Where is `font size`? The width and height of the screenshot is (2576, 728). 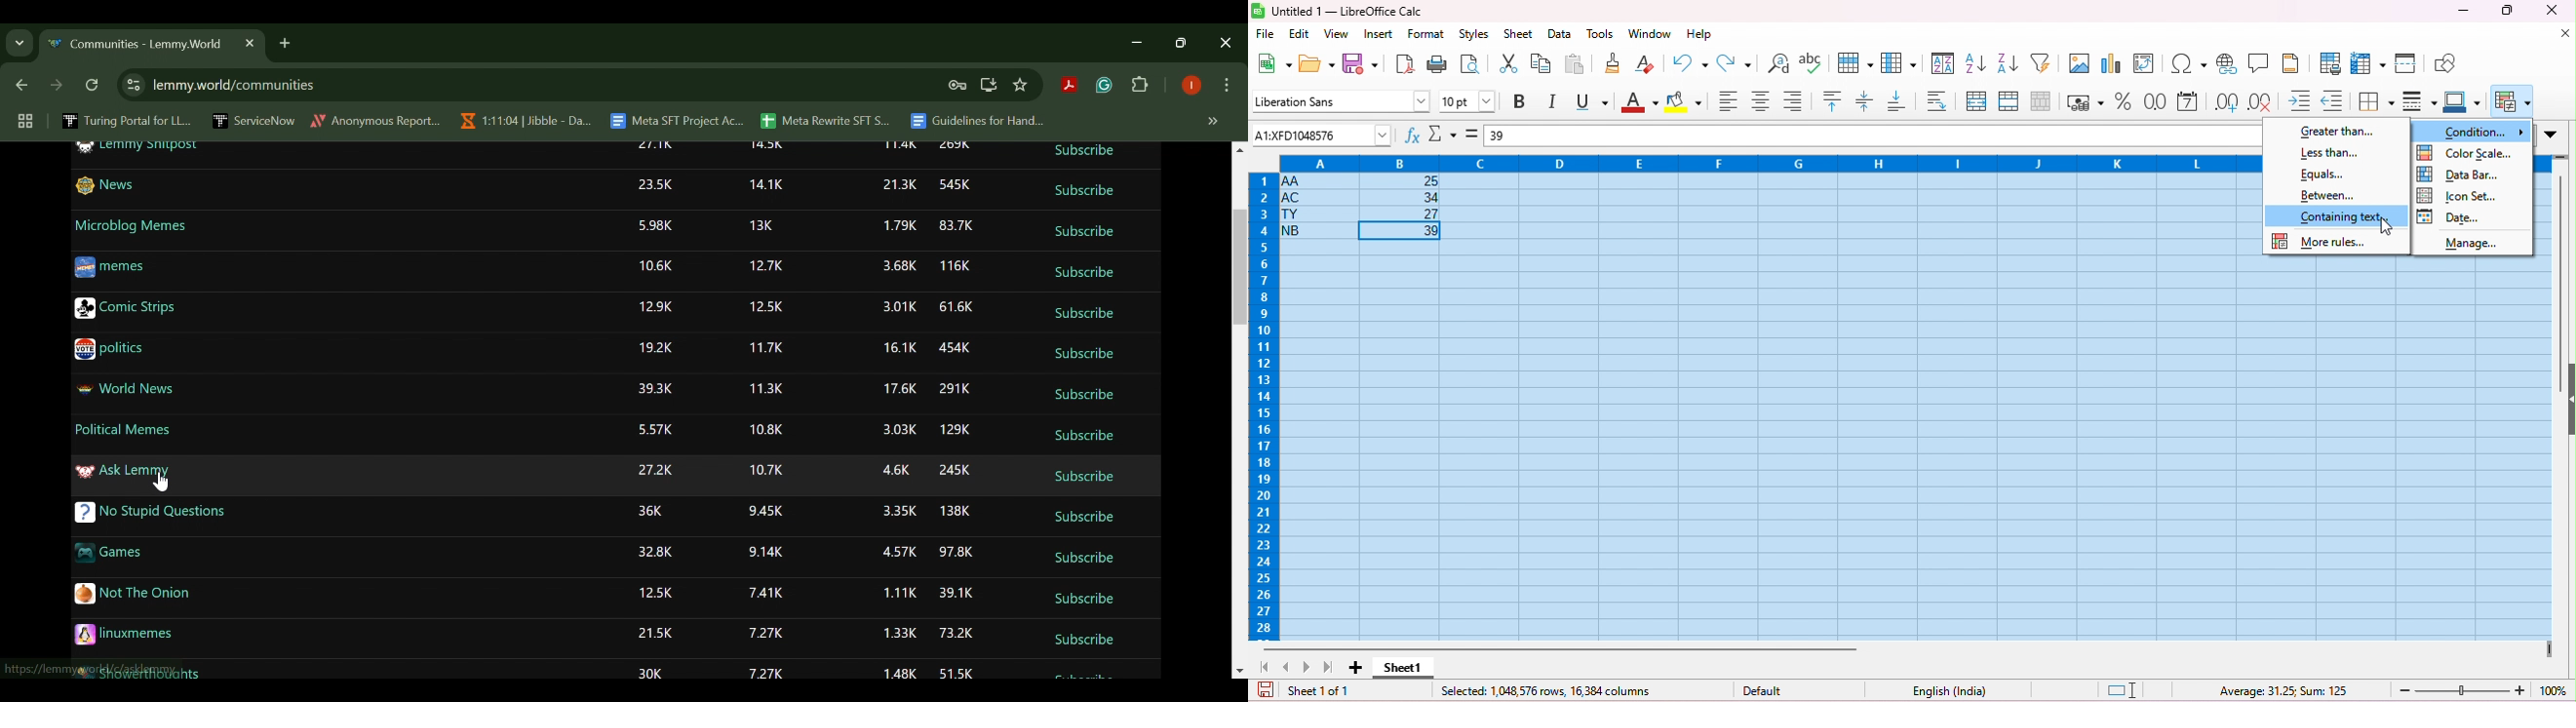 font size is located at coordinates (1468, 101).